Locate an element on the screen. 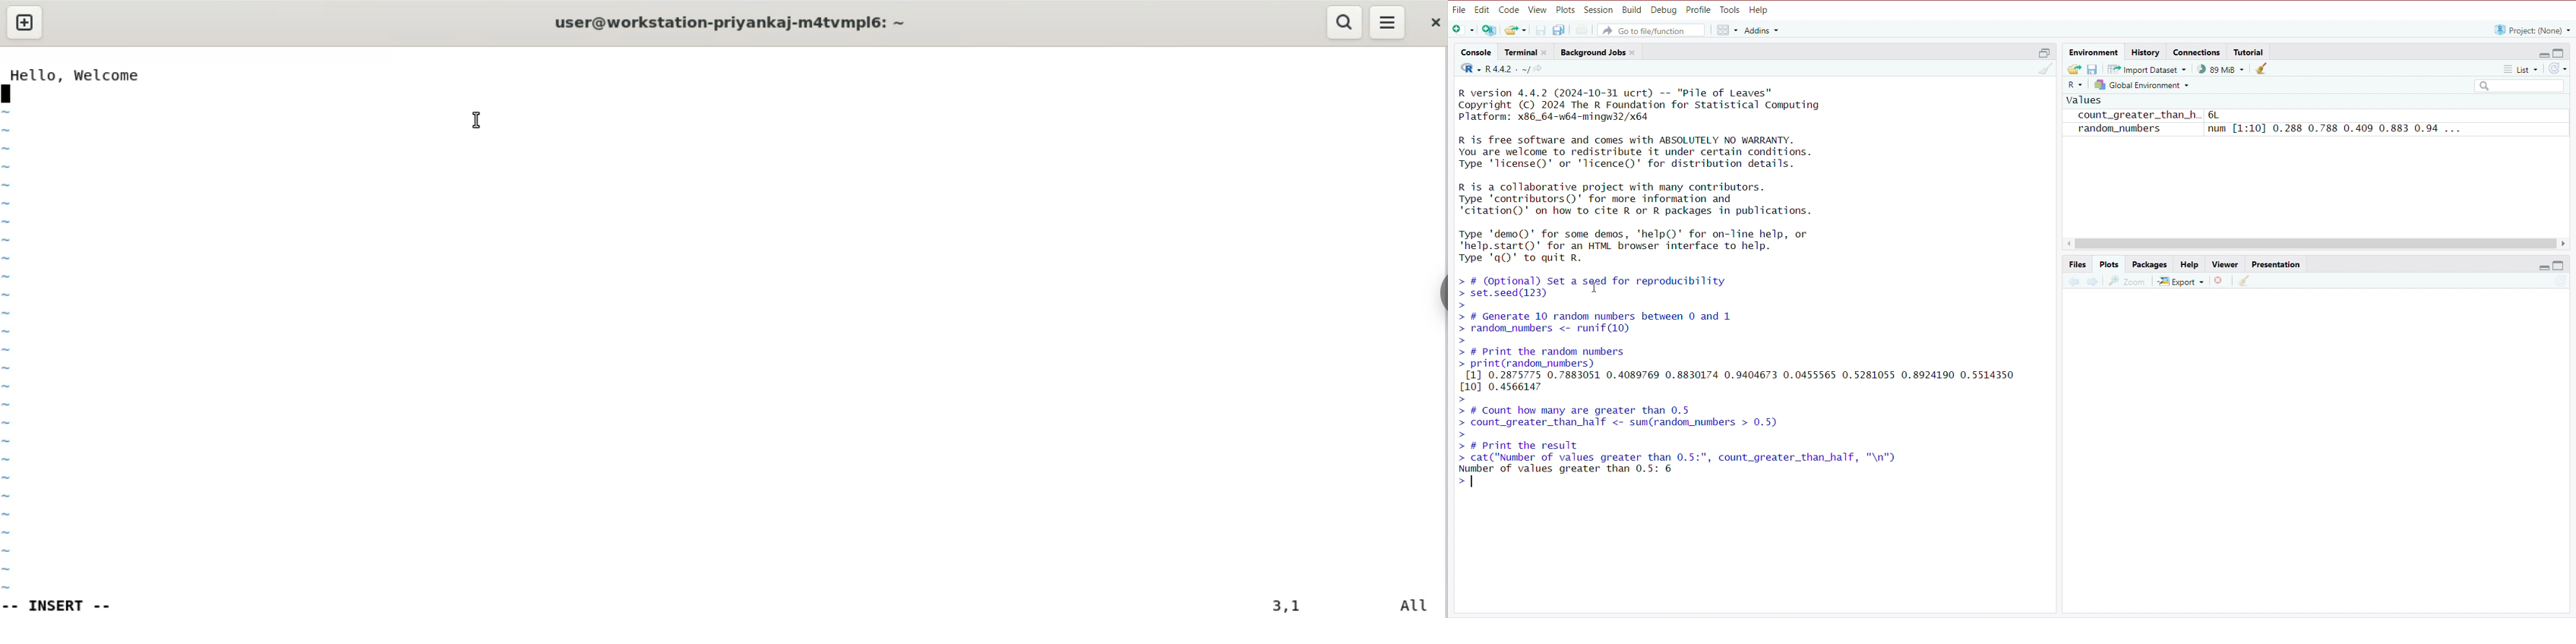  Addins is located at coordinates (1761, 31).